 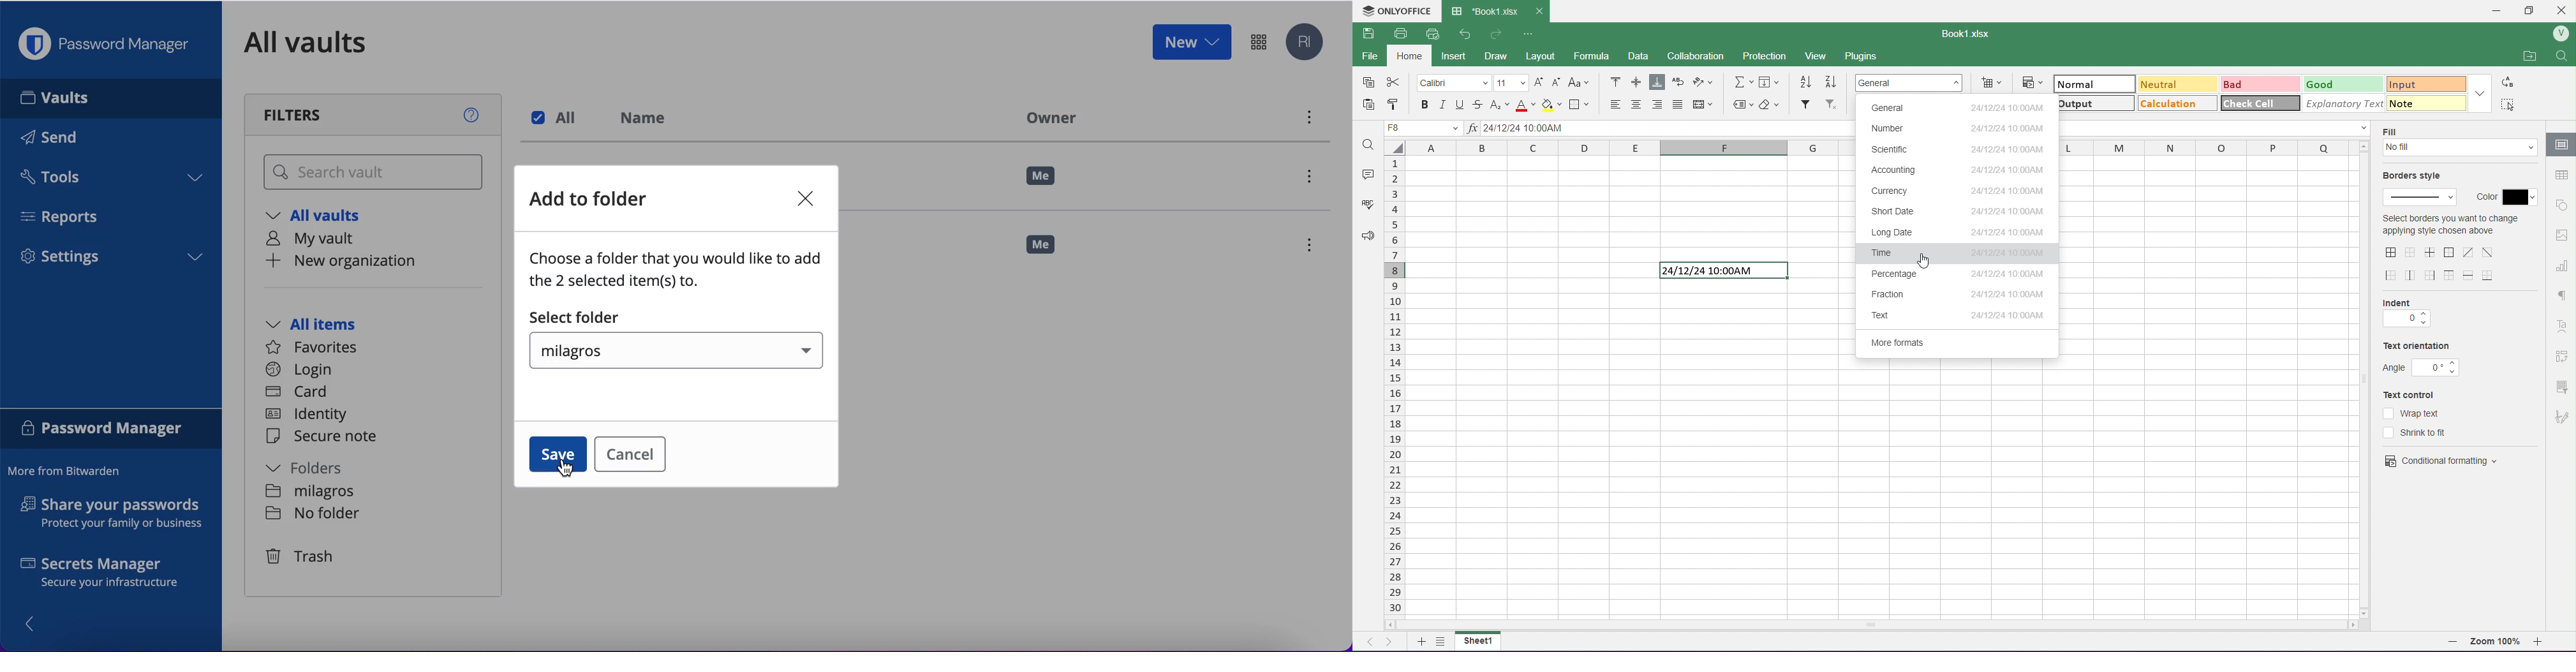 What do you see at coordinates (1958, 345) in the screenshot?
I see `More Formats` at bounding box center [1958, 345].